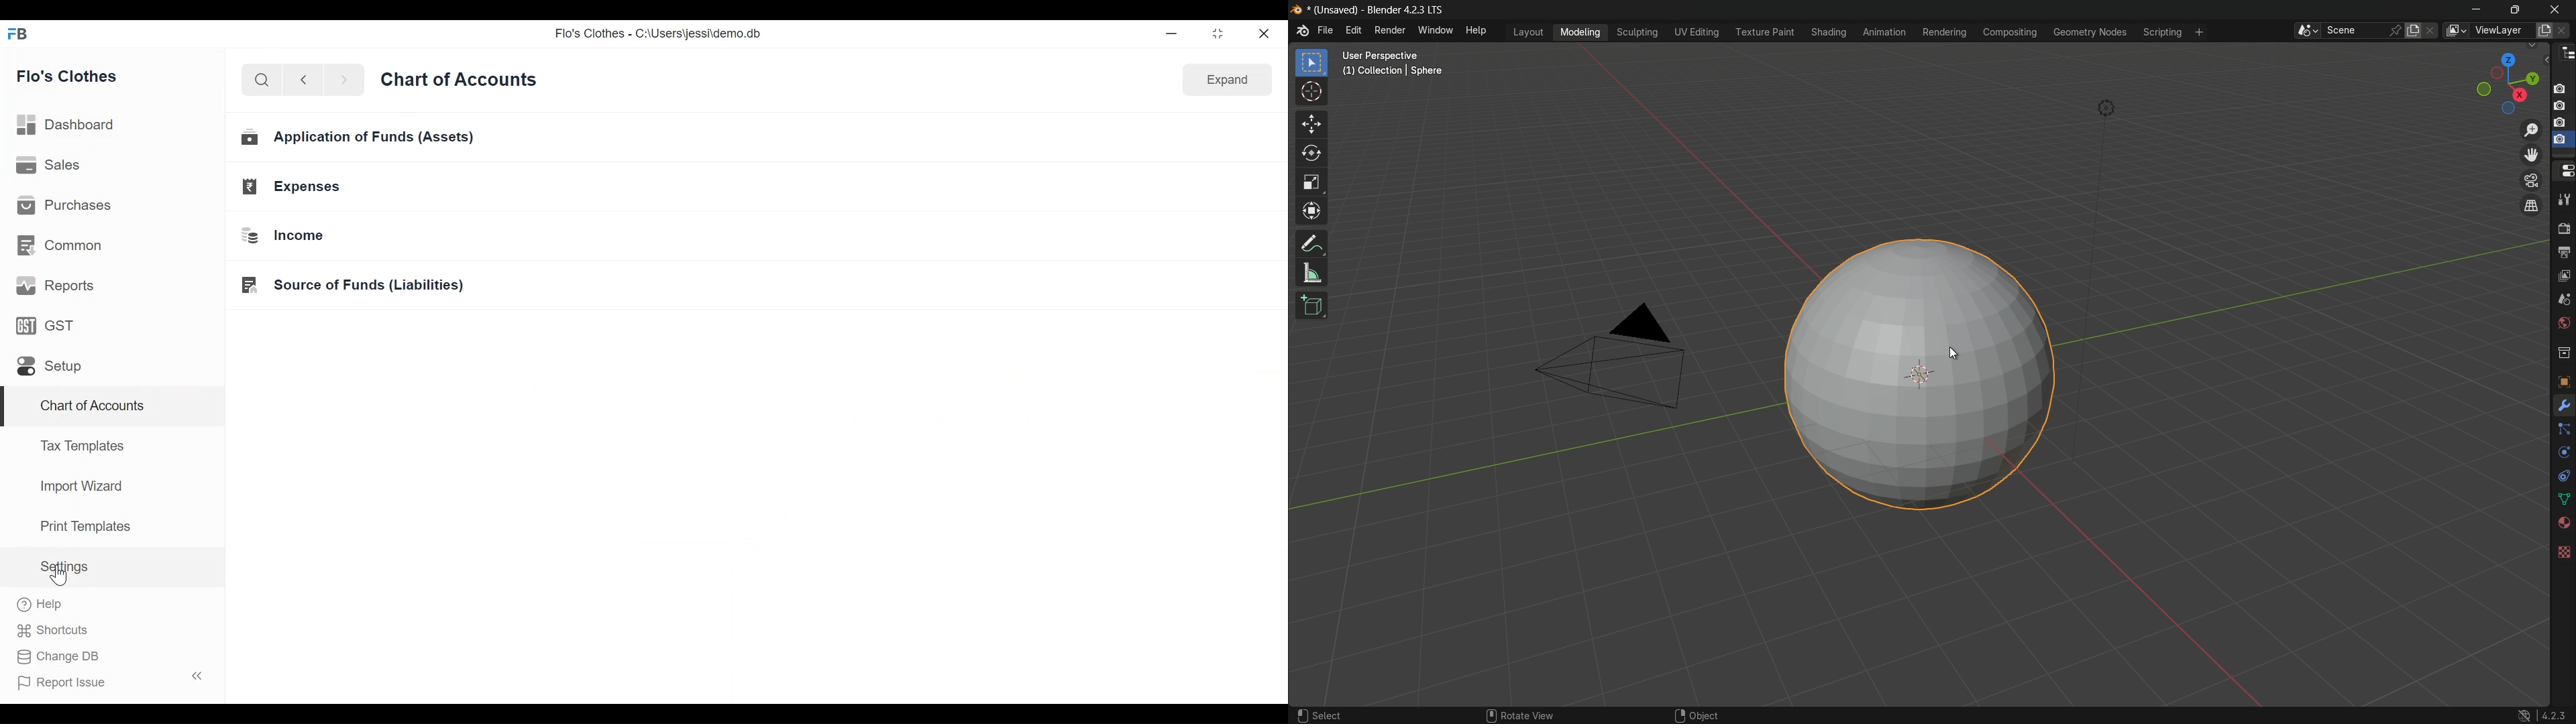 The image size is (2576, 728). I want to click on next, so click(345, 80).